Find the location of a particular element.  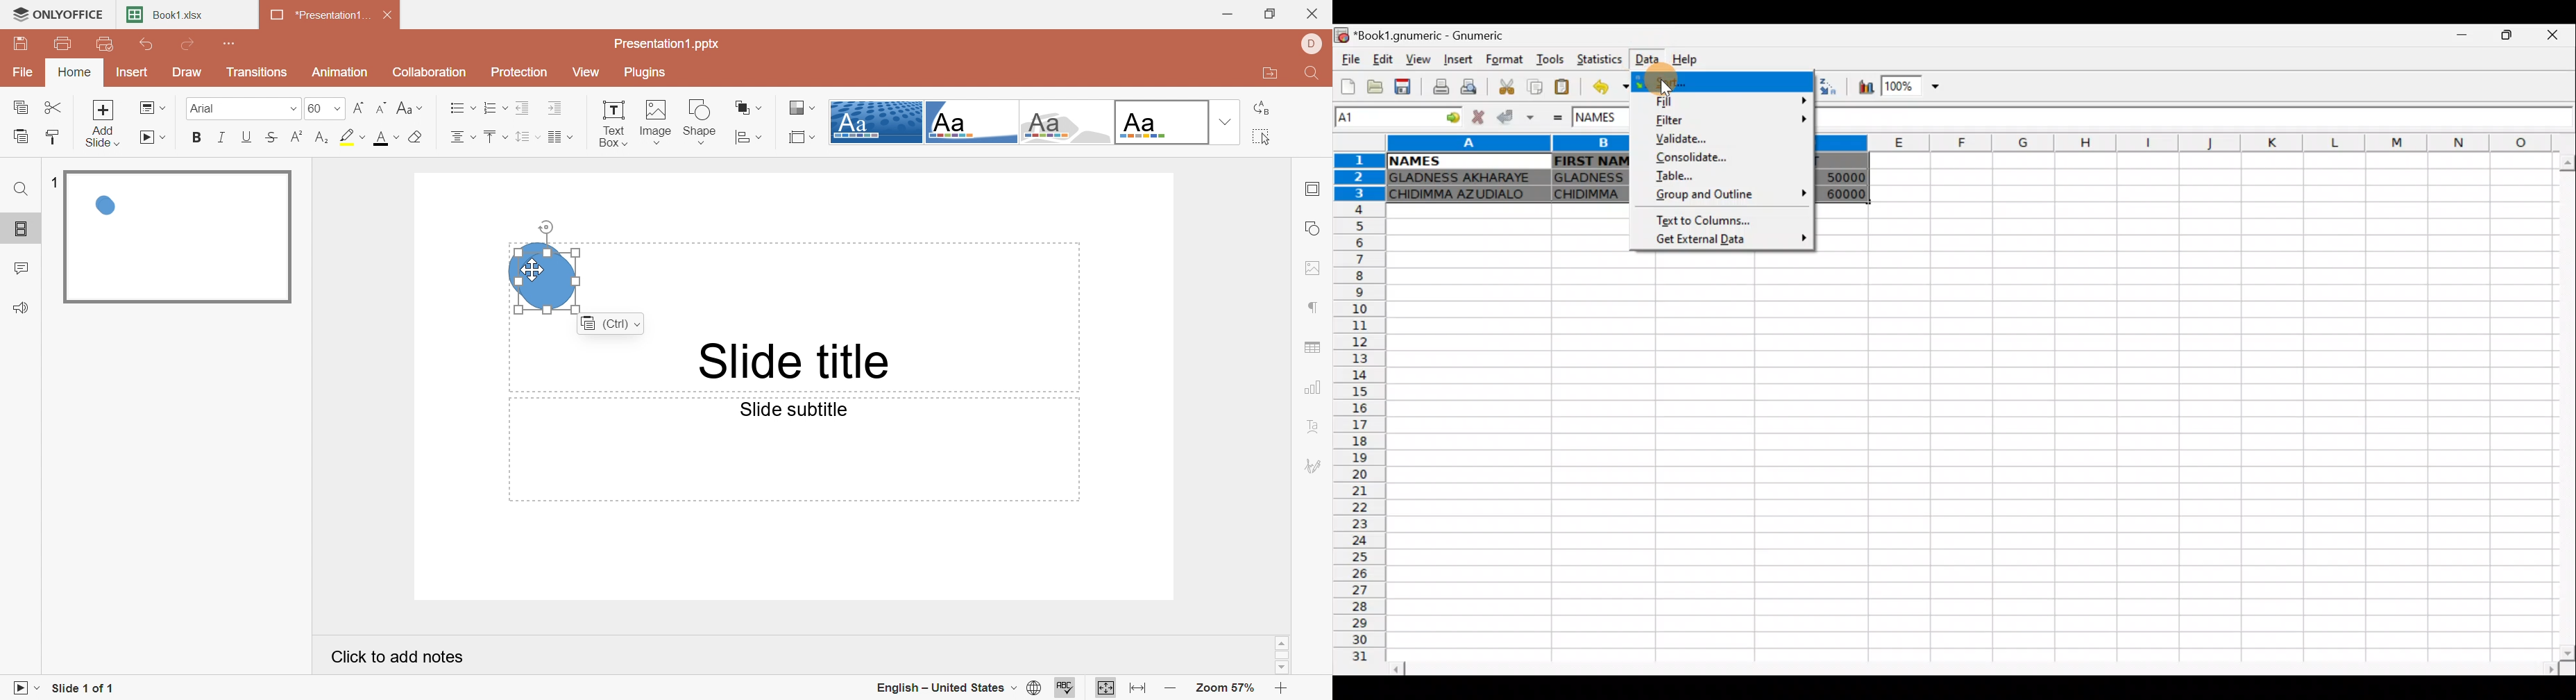

Filter is located at coordinates (1729, 119).